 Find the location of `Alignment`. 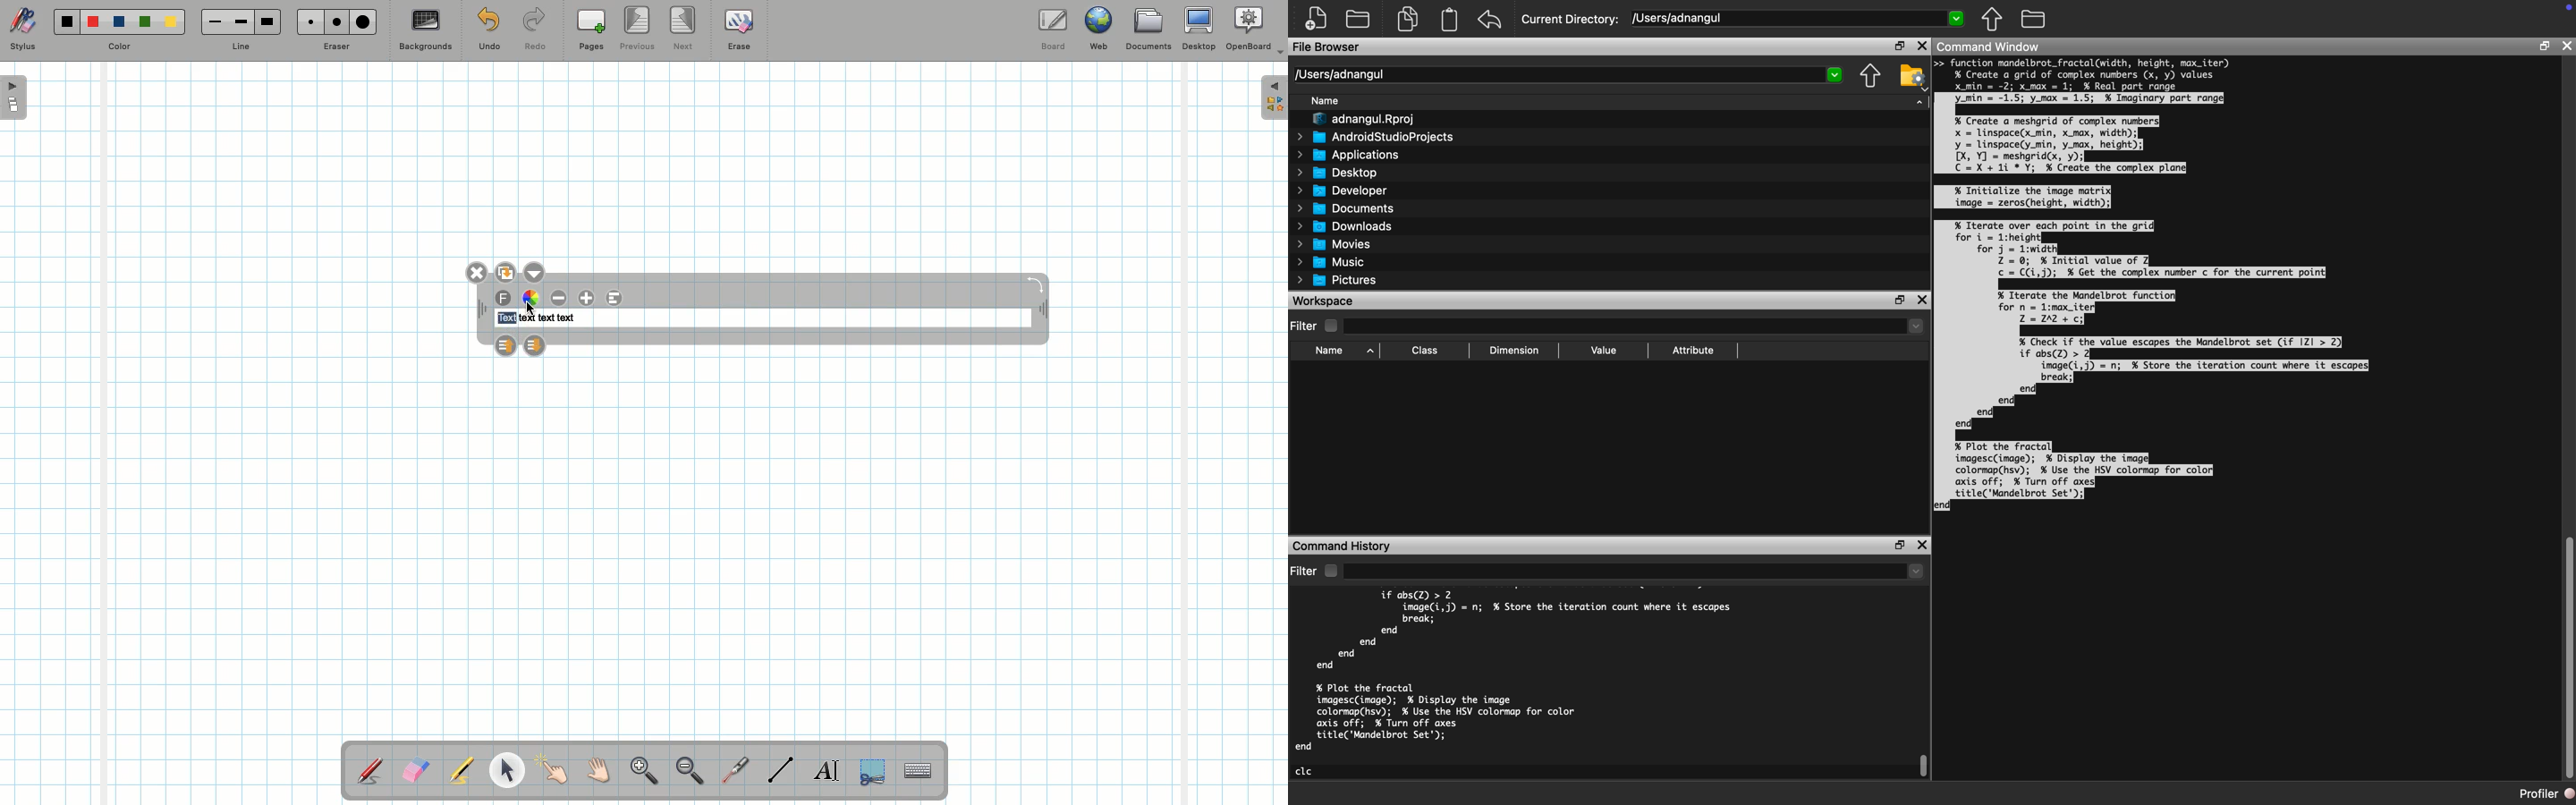

Alignment is located at coordinates (613, 298).